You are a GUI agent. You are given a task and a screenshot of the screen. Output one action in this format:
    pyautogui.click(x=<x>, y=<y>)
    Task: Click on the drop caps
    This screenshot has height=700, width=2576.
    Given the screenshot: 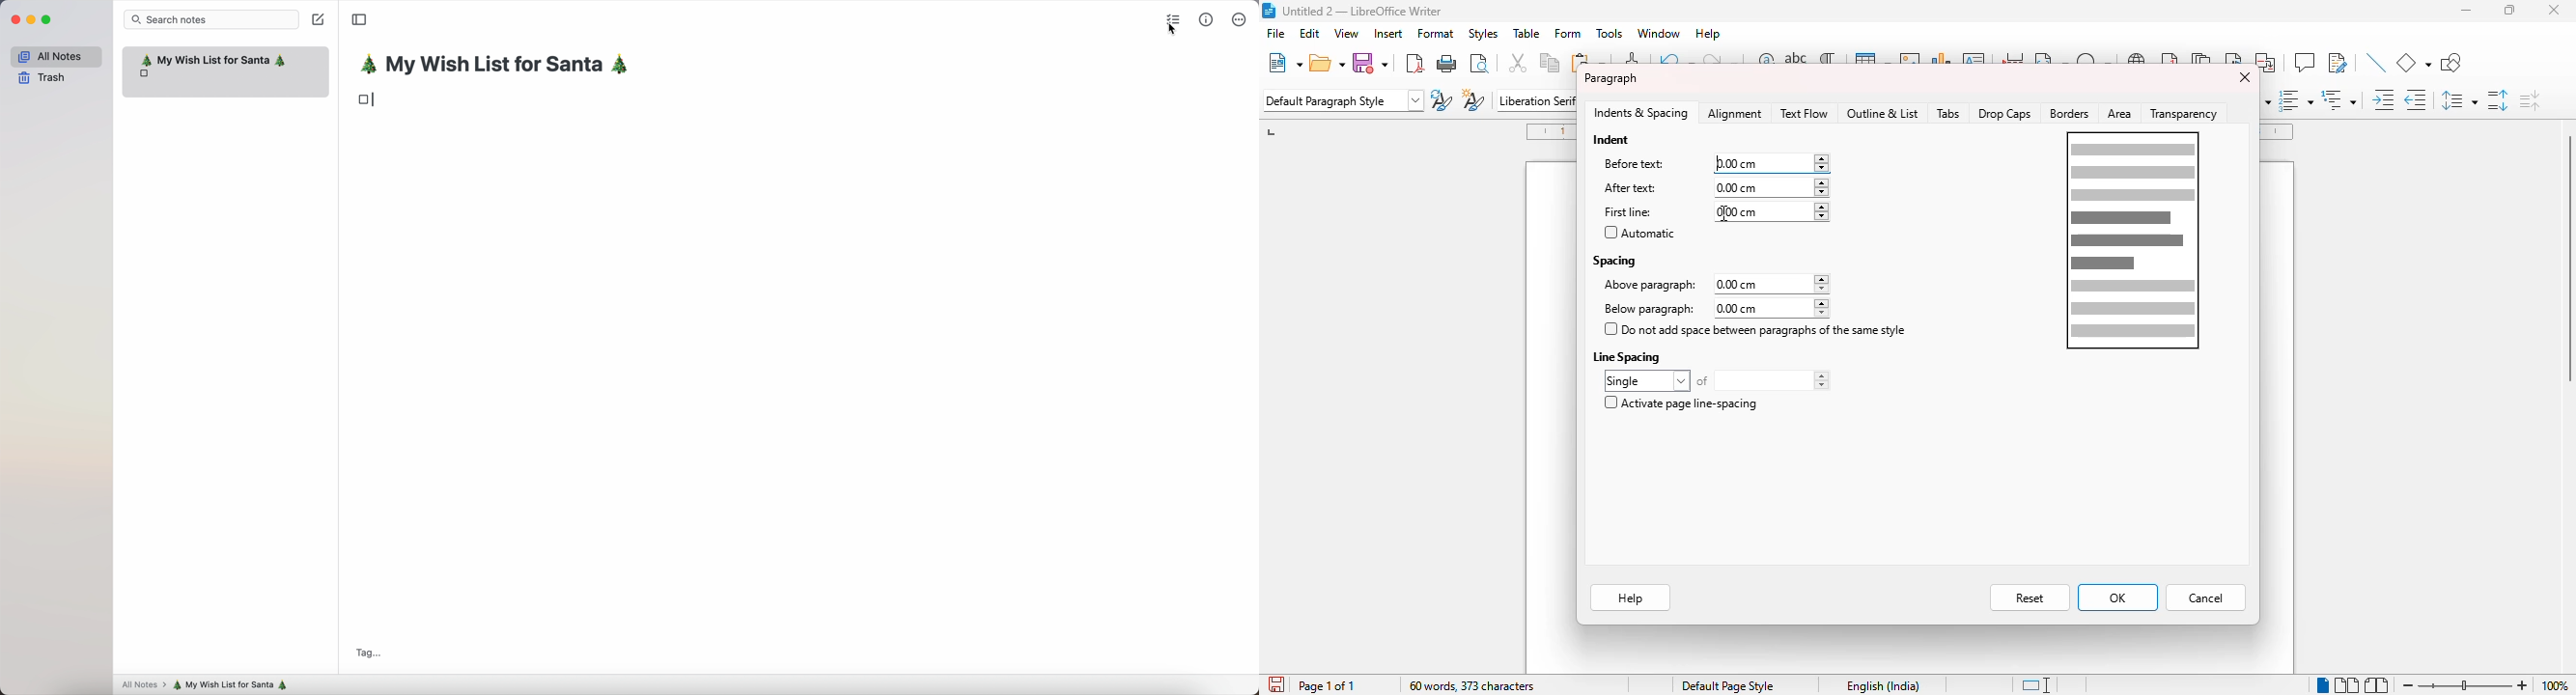 What is the action you would take?
    pyautogui.click(x=2004, y=113)
    